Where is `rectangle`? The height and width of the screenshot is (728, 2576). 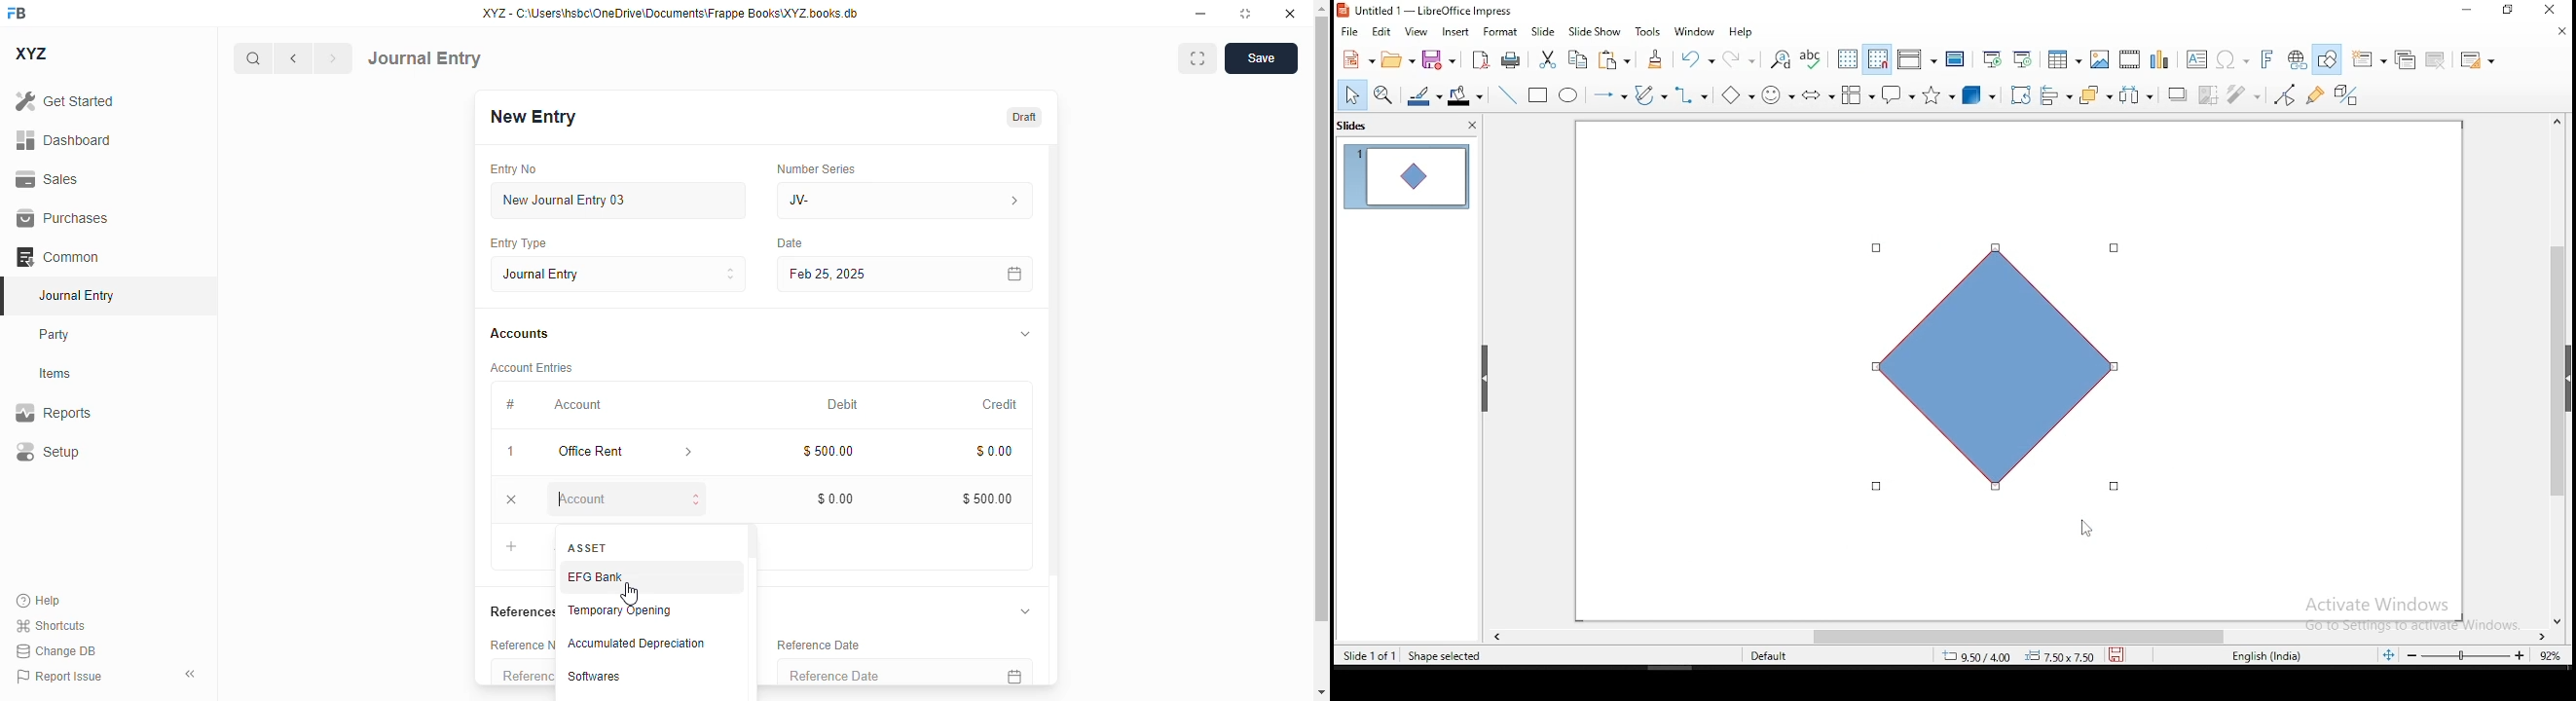 rectangle is located at coordinates (1538, 93).